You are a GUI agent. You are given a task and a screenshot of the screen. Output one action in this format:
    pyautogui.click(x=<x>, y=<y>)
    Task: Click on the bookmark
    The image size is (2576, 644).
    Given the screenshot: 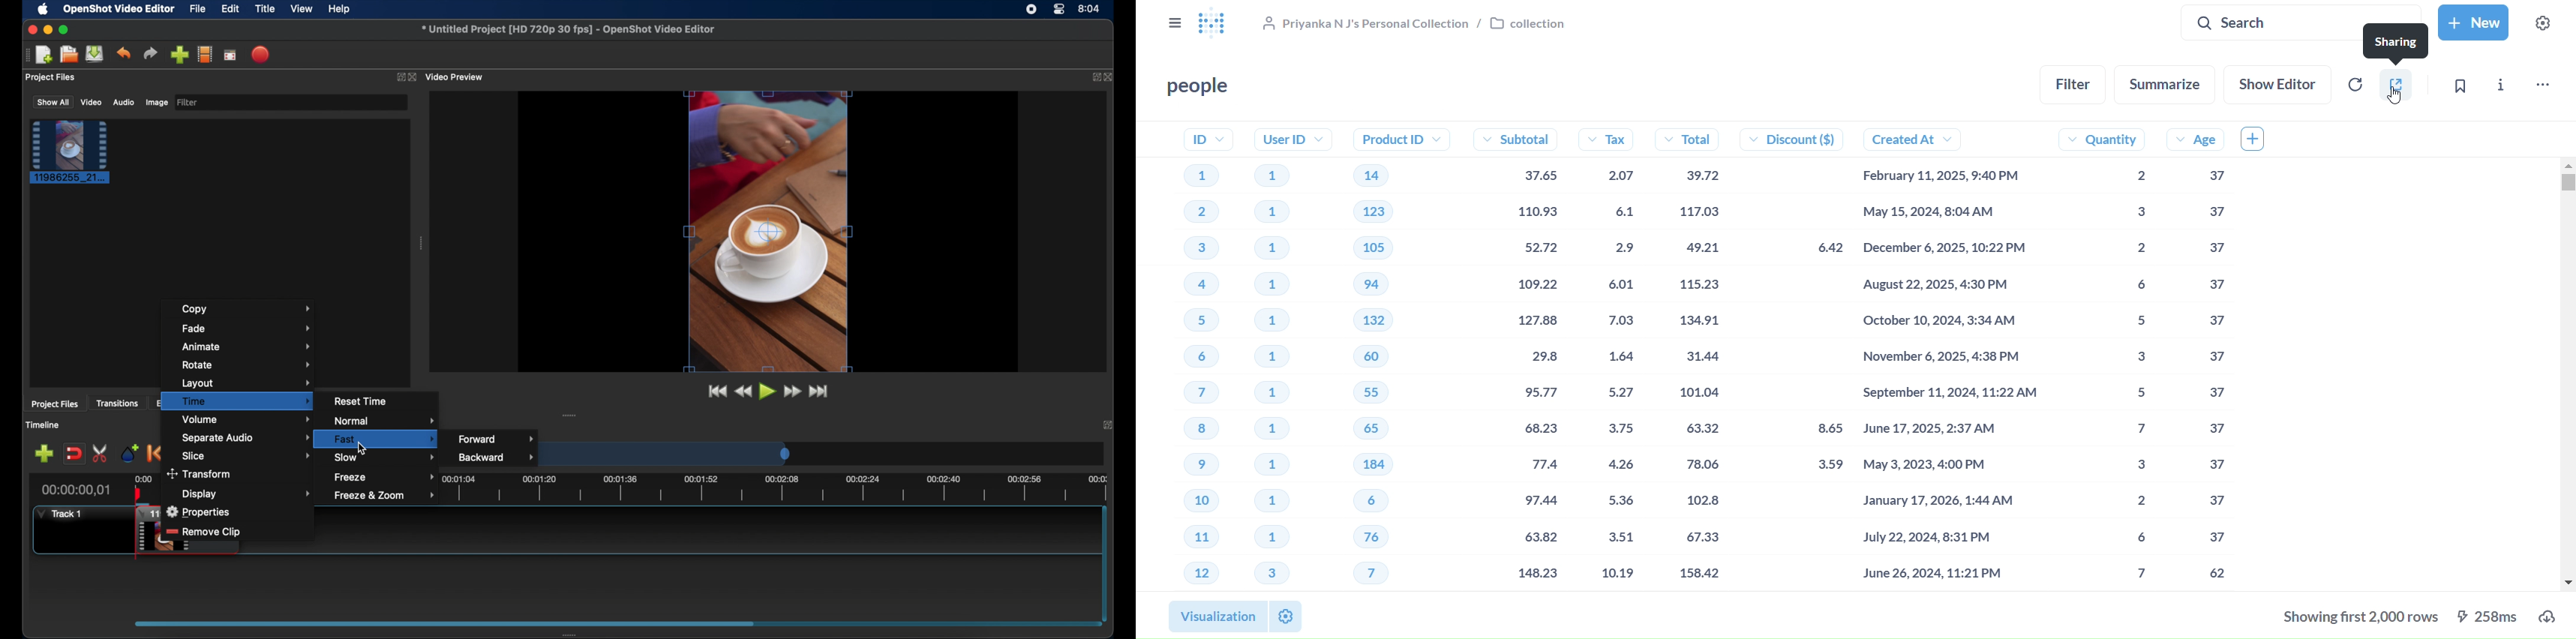 What is the action you would take?
    pyautogui.click(x=2456, y=86)
    